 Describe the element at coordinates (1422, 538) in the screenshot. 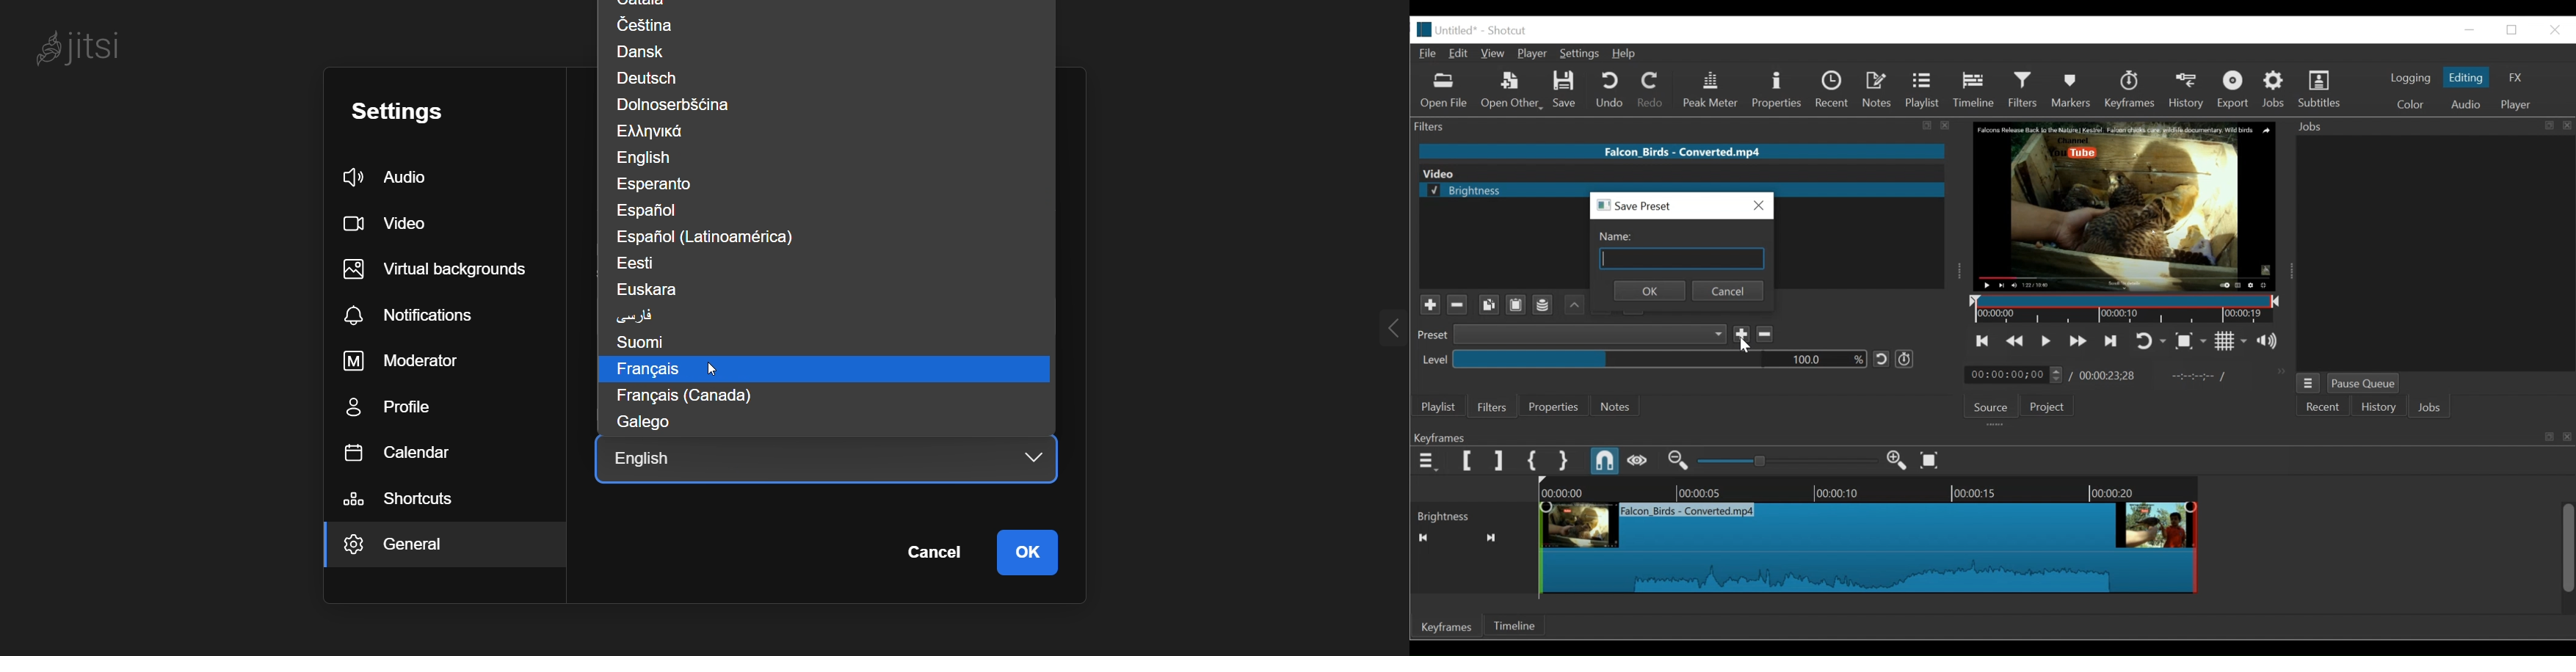

I see `Seek backwards` at that location.